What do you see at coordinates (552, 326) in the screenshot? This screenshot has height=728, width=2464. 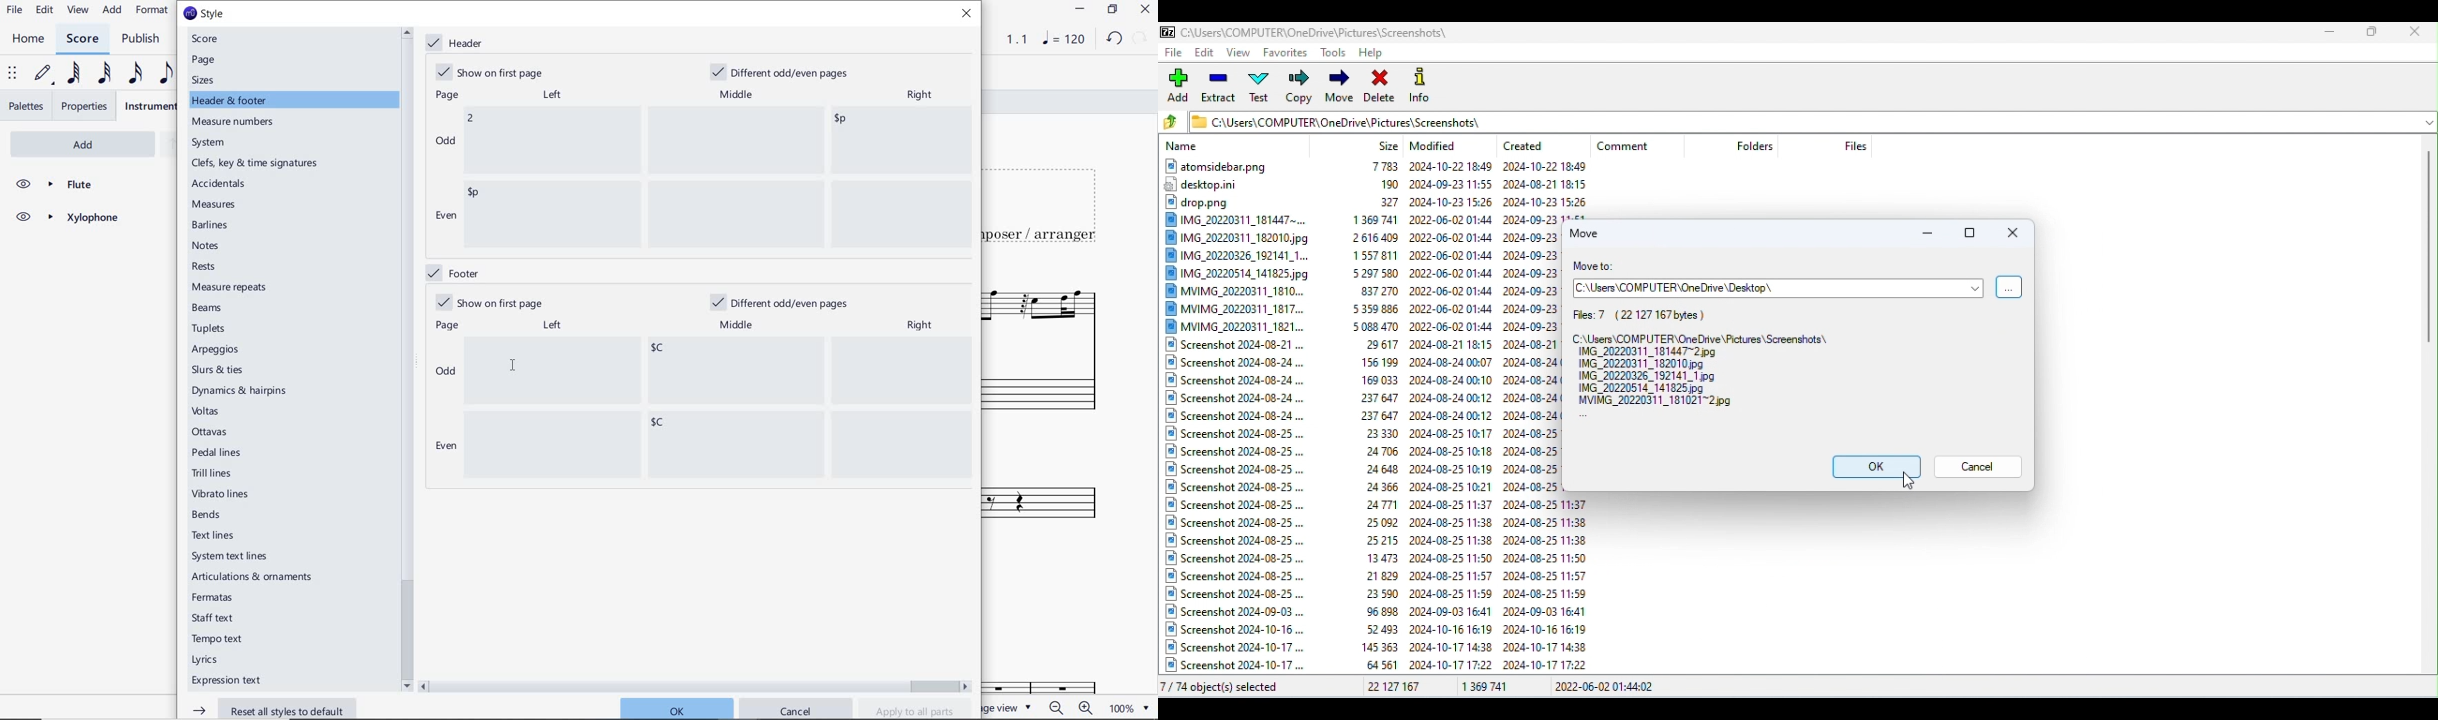 I see `left` at bounding box center [552, 326].